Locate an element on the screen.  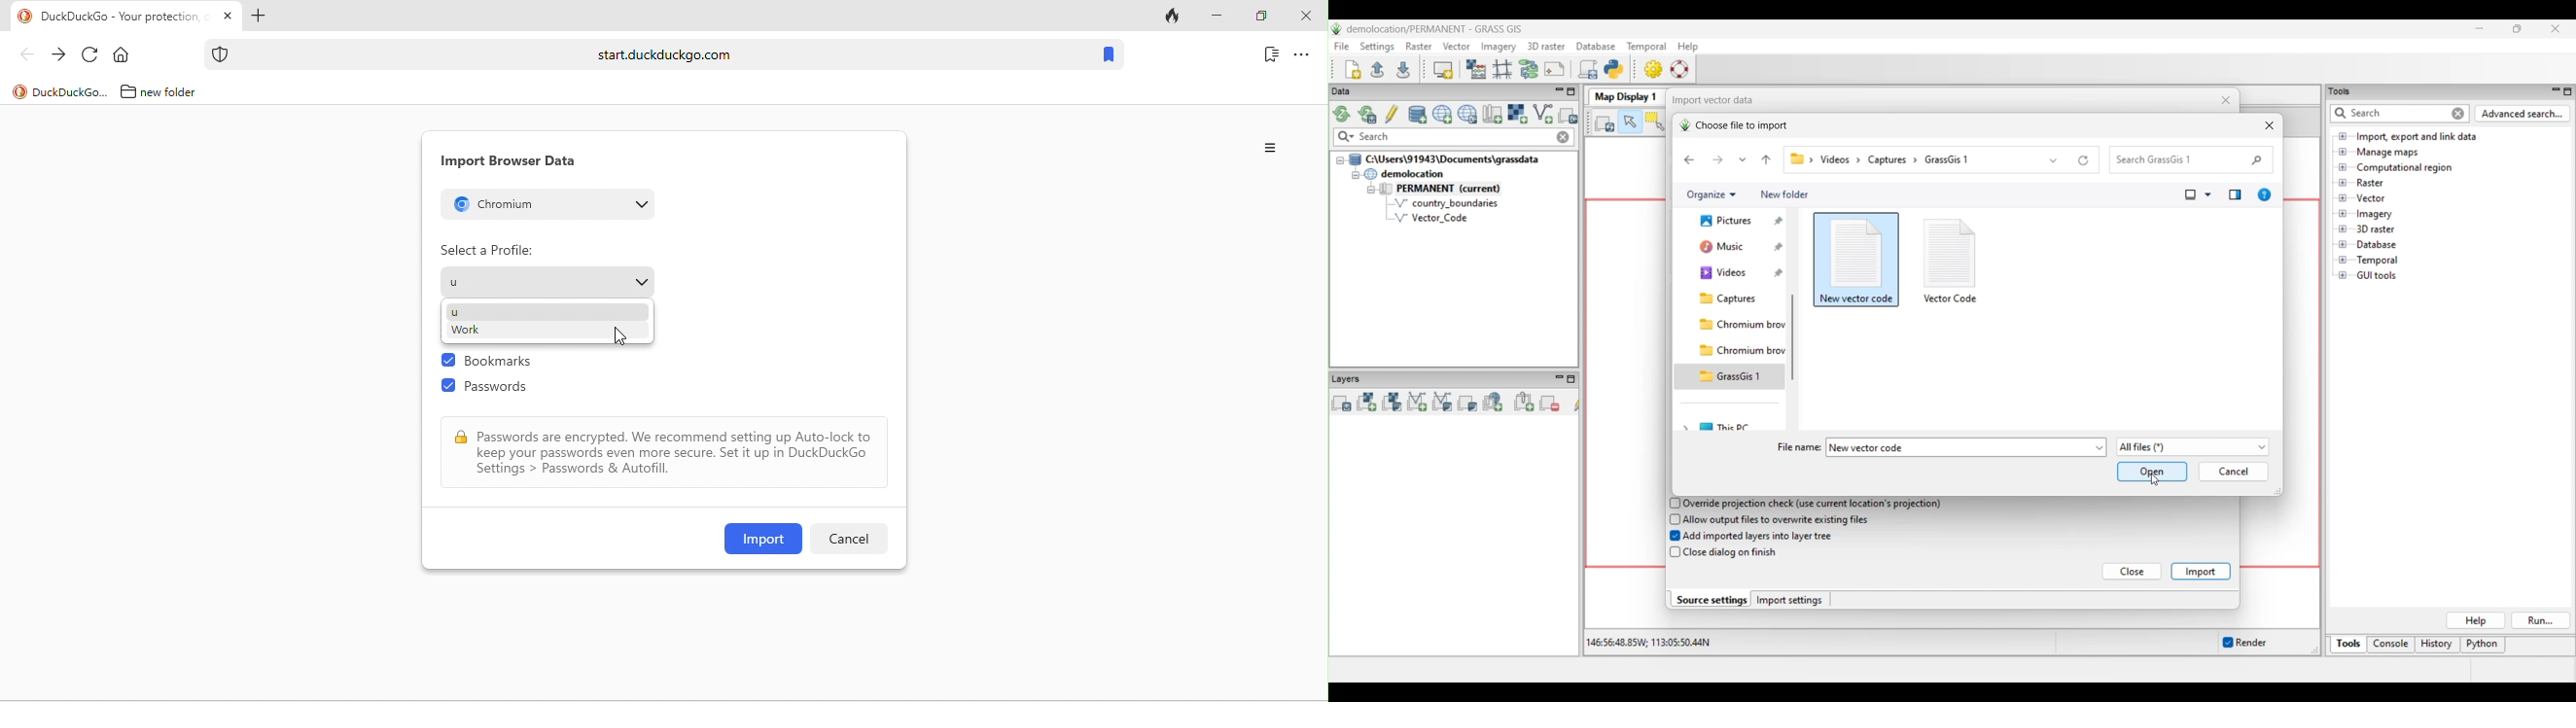
passwords is located at coordinates (506, 390).